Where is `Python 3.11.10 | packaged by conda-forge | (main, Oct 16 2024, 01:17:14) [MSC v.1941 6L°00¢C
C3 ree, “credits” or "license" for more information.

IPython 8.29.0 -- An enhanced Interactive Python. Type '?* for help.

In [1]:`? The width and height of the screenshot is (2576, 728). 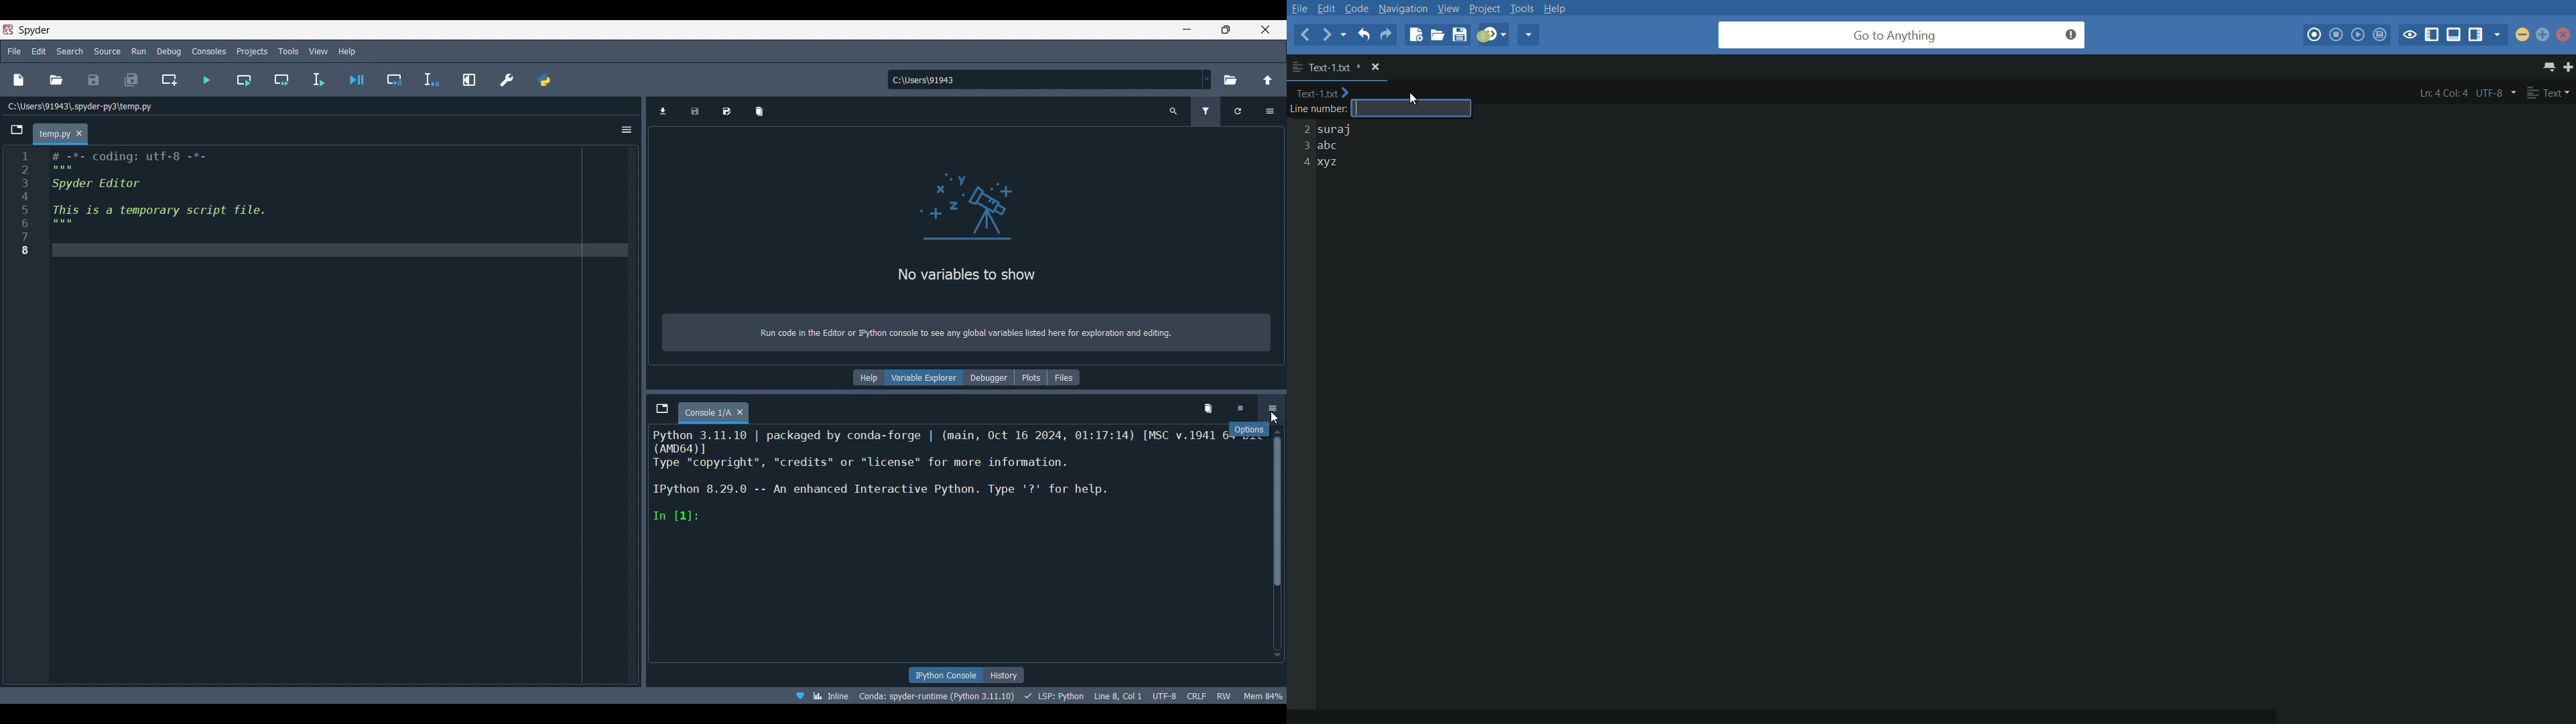
Python 3.11.10 | packaged by conda-forge | (main, Oct 16 2024, 01:17:14) [MSC v.1941 6L°00¢C
C3 ree, “credits” or "license" for more information.

IPython 8.29.0 -- An enhanced Interactive Python. Type '?* for help.

In [1]: is located at coordinates (954, 491).